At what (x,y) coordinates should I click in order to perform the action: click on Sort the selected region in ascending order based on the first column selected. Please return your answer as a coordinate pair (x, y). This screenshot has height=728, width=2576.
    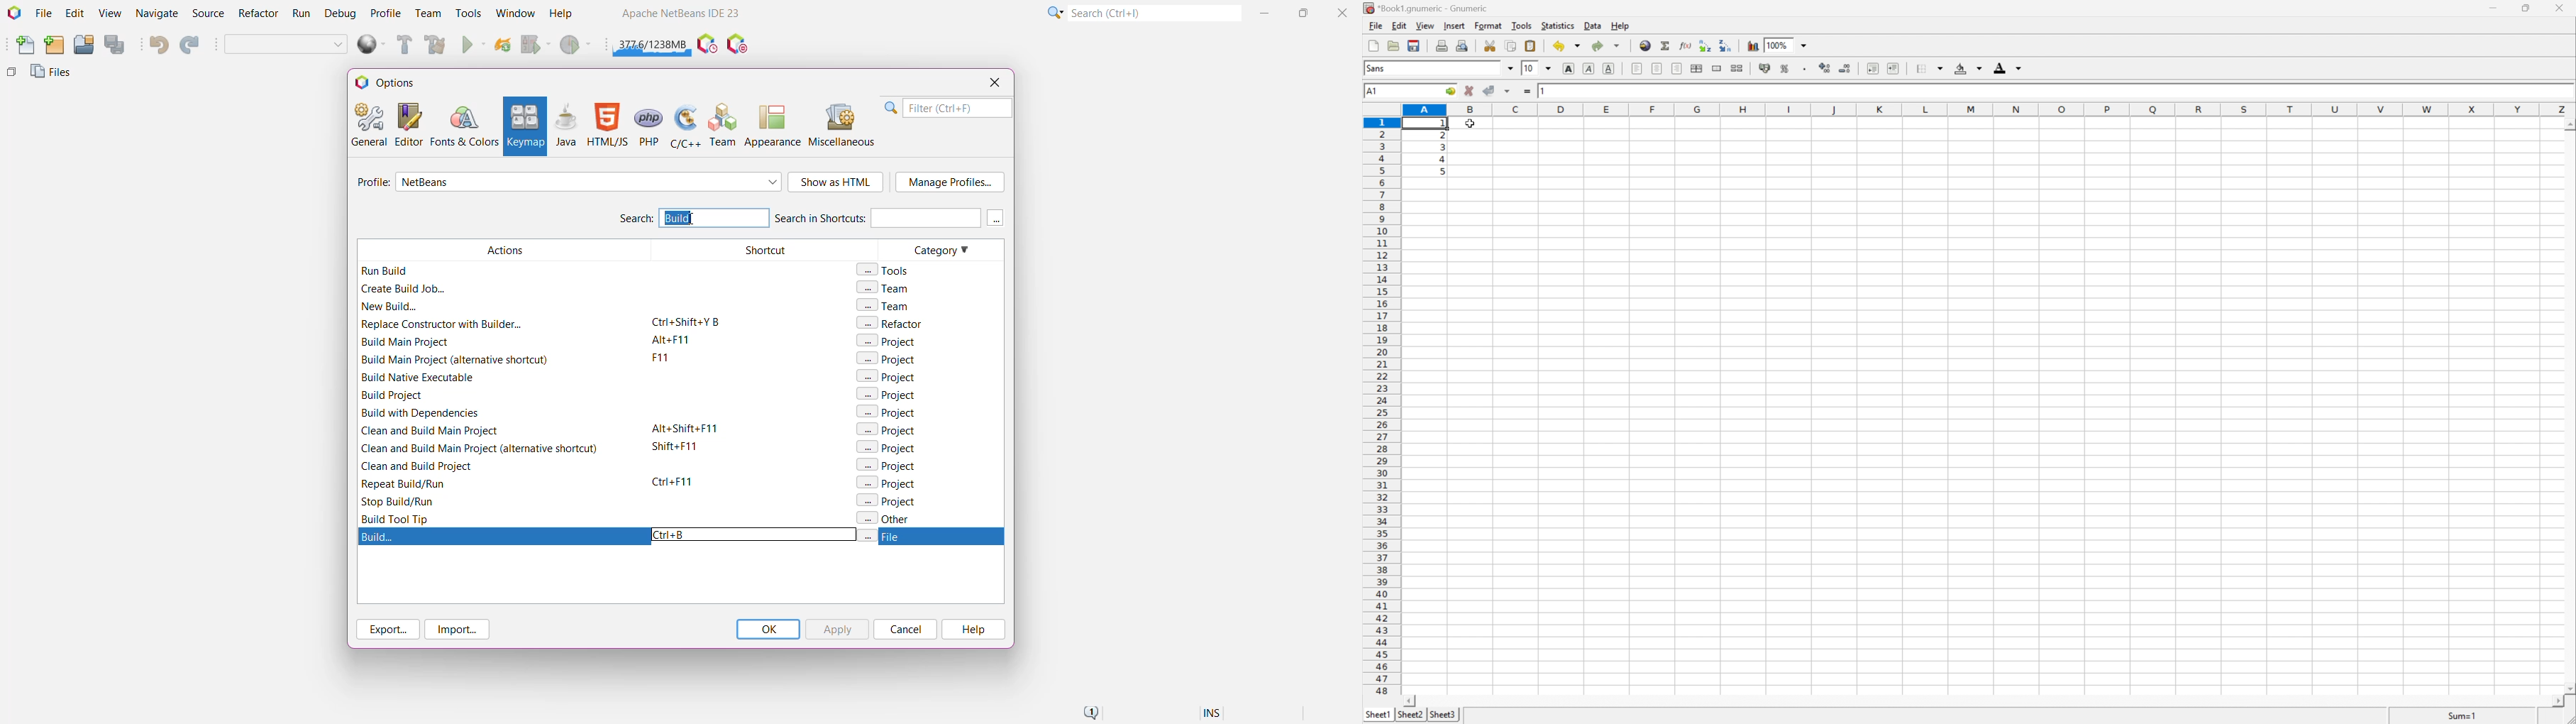
    Looking at the image, I should click on (1705, 46).